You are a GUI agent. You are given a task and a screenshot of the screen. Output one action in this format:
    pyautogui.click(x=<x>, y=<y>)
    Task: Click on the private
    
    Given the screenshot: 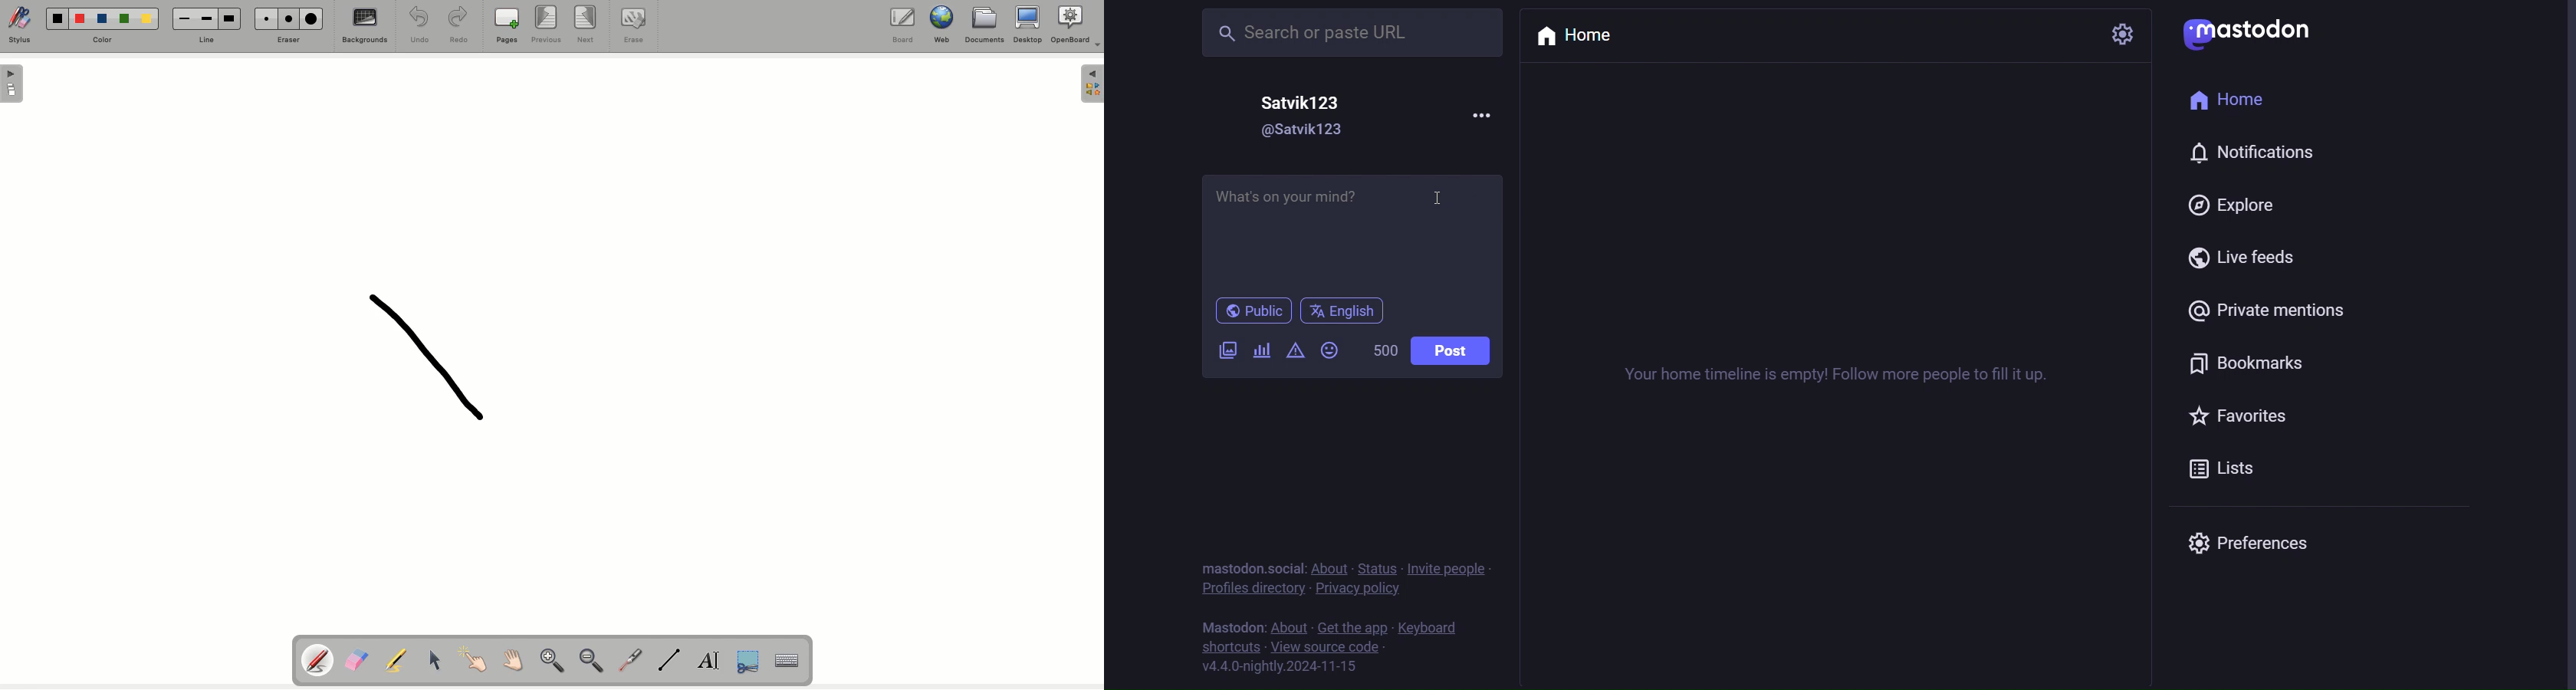 What is the action you would take?
    pyautogui.click(x=2275, y=312)
    